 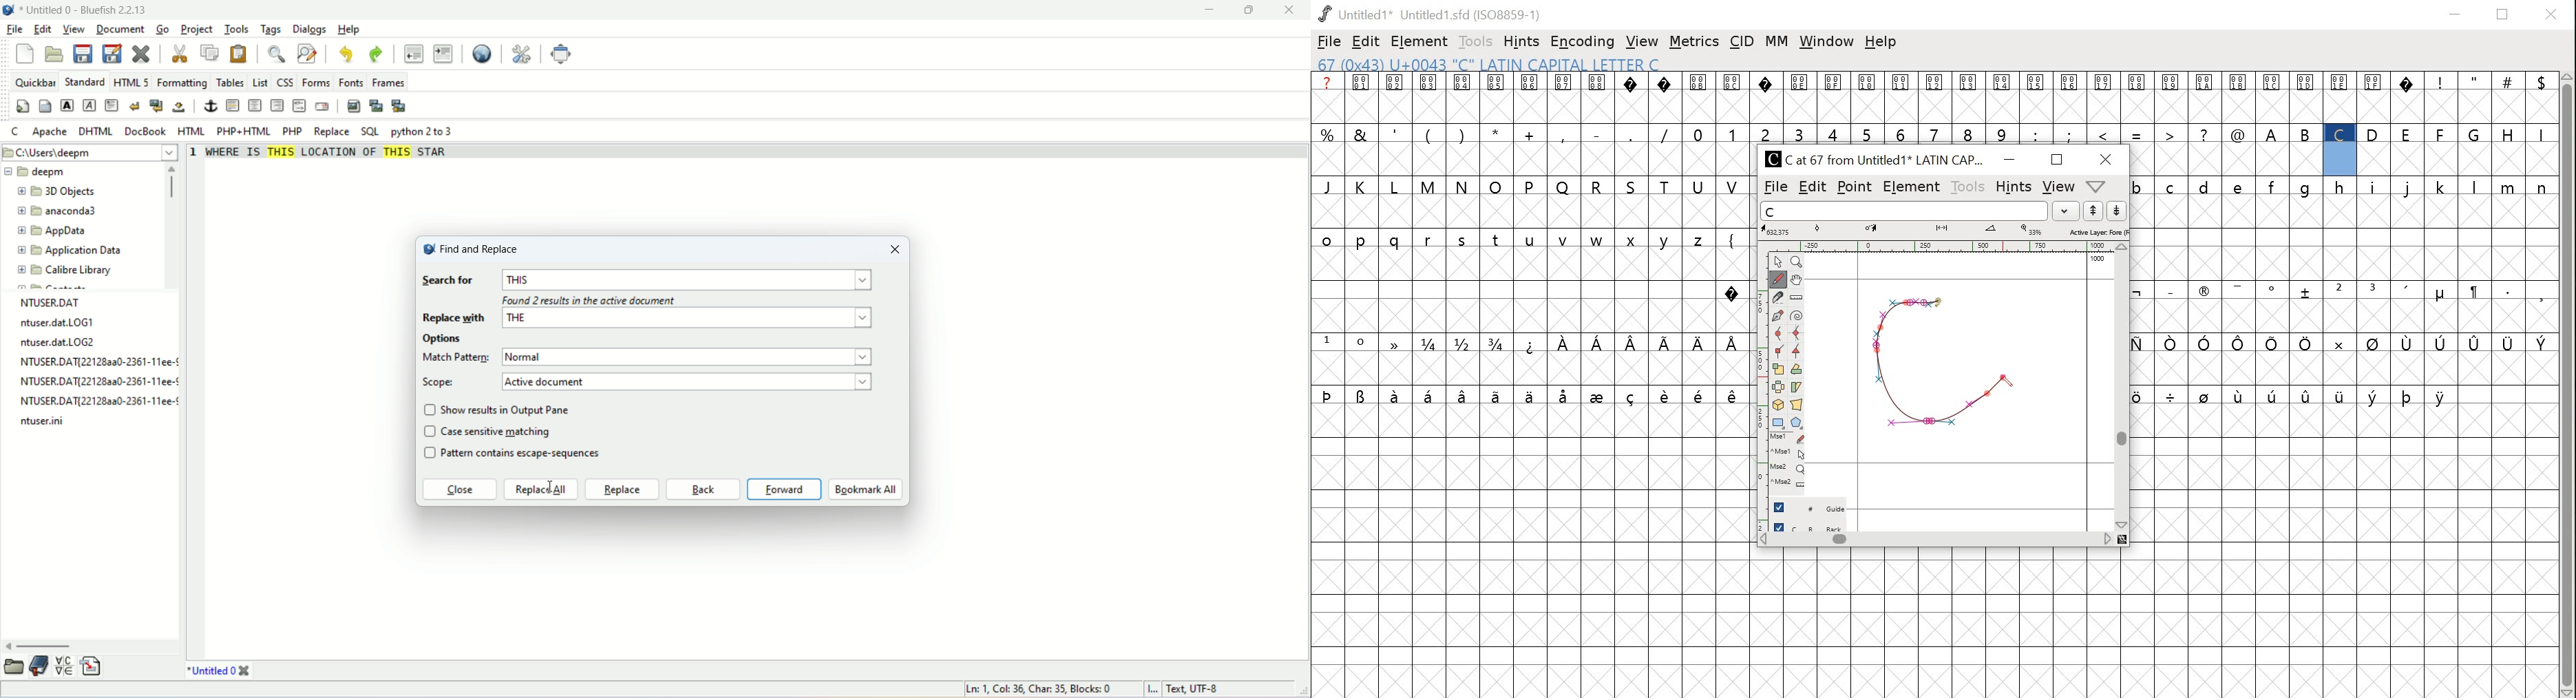 What do you see at coordinates (211, 52) in the screenshot?
I see `copy` at bounding box center [211, 52].